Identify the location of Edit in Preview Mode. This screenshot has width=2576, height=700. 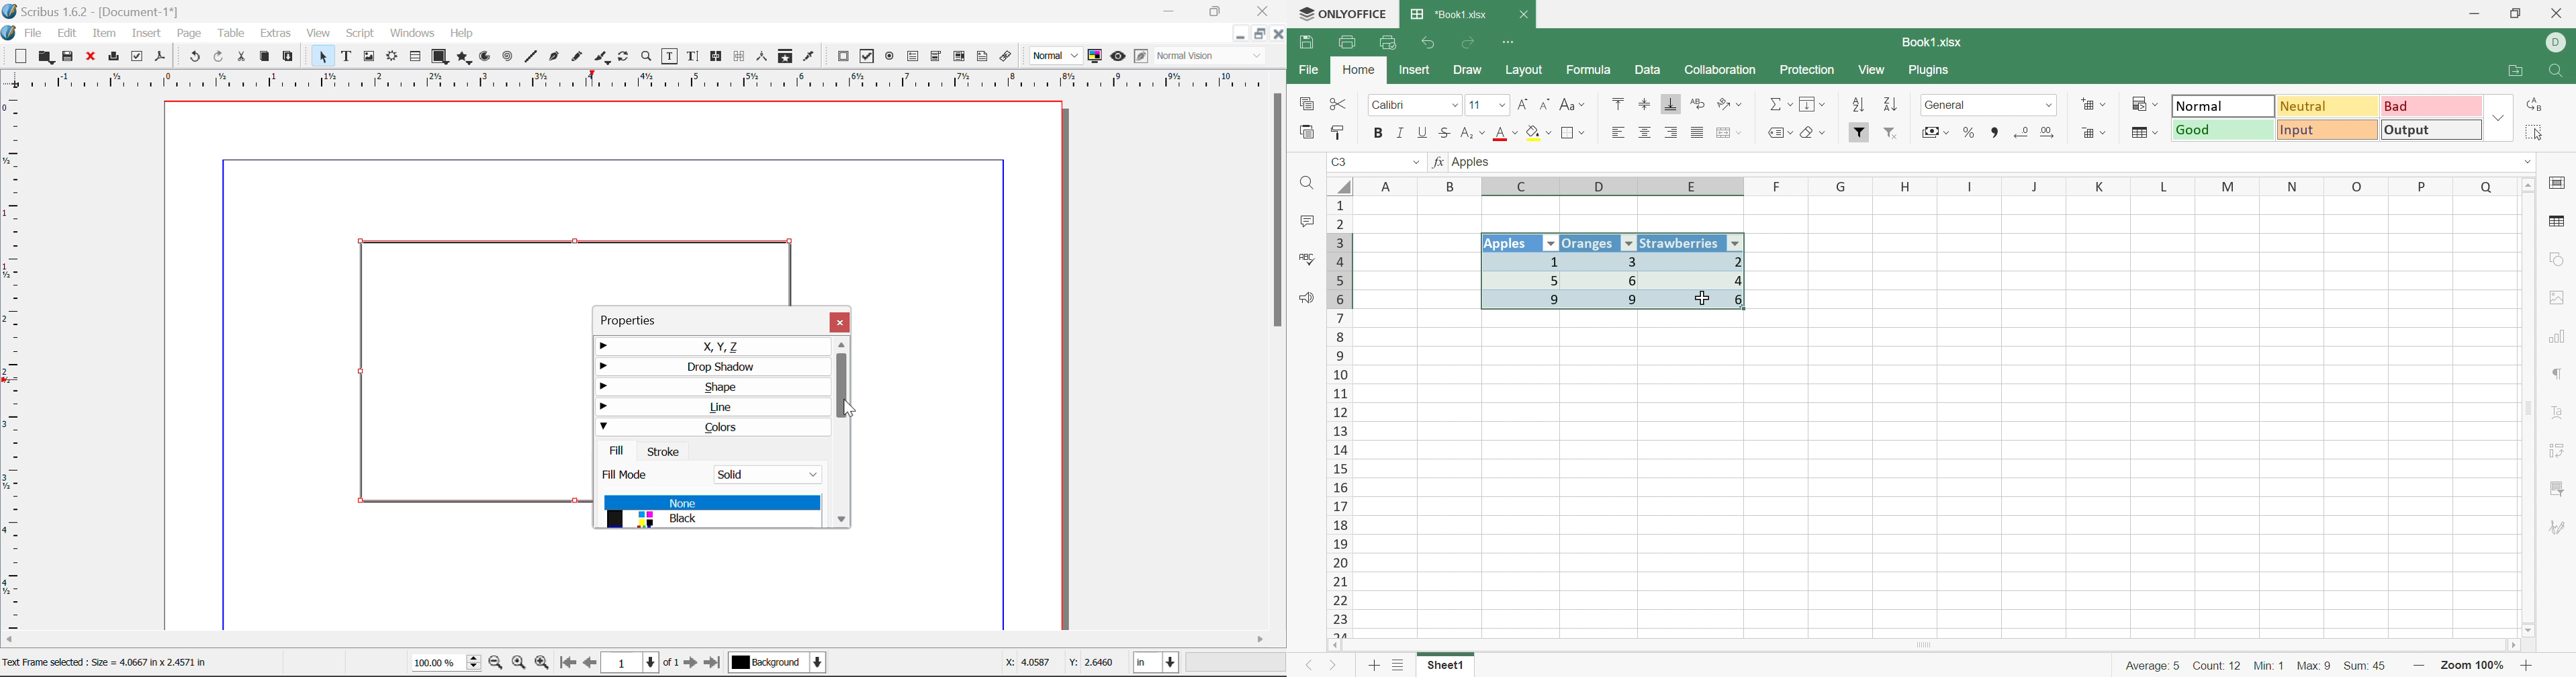
(1141, 58).